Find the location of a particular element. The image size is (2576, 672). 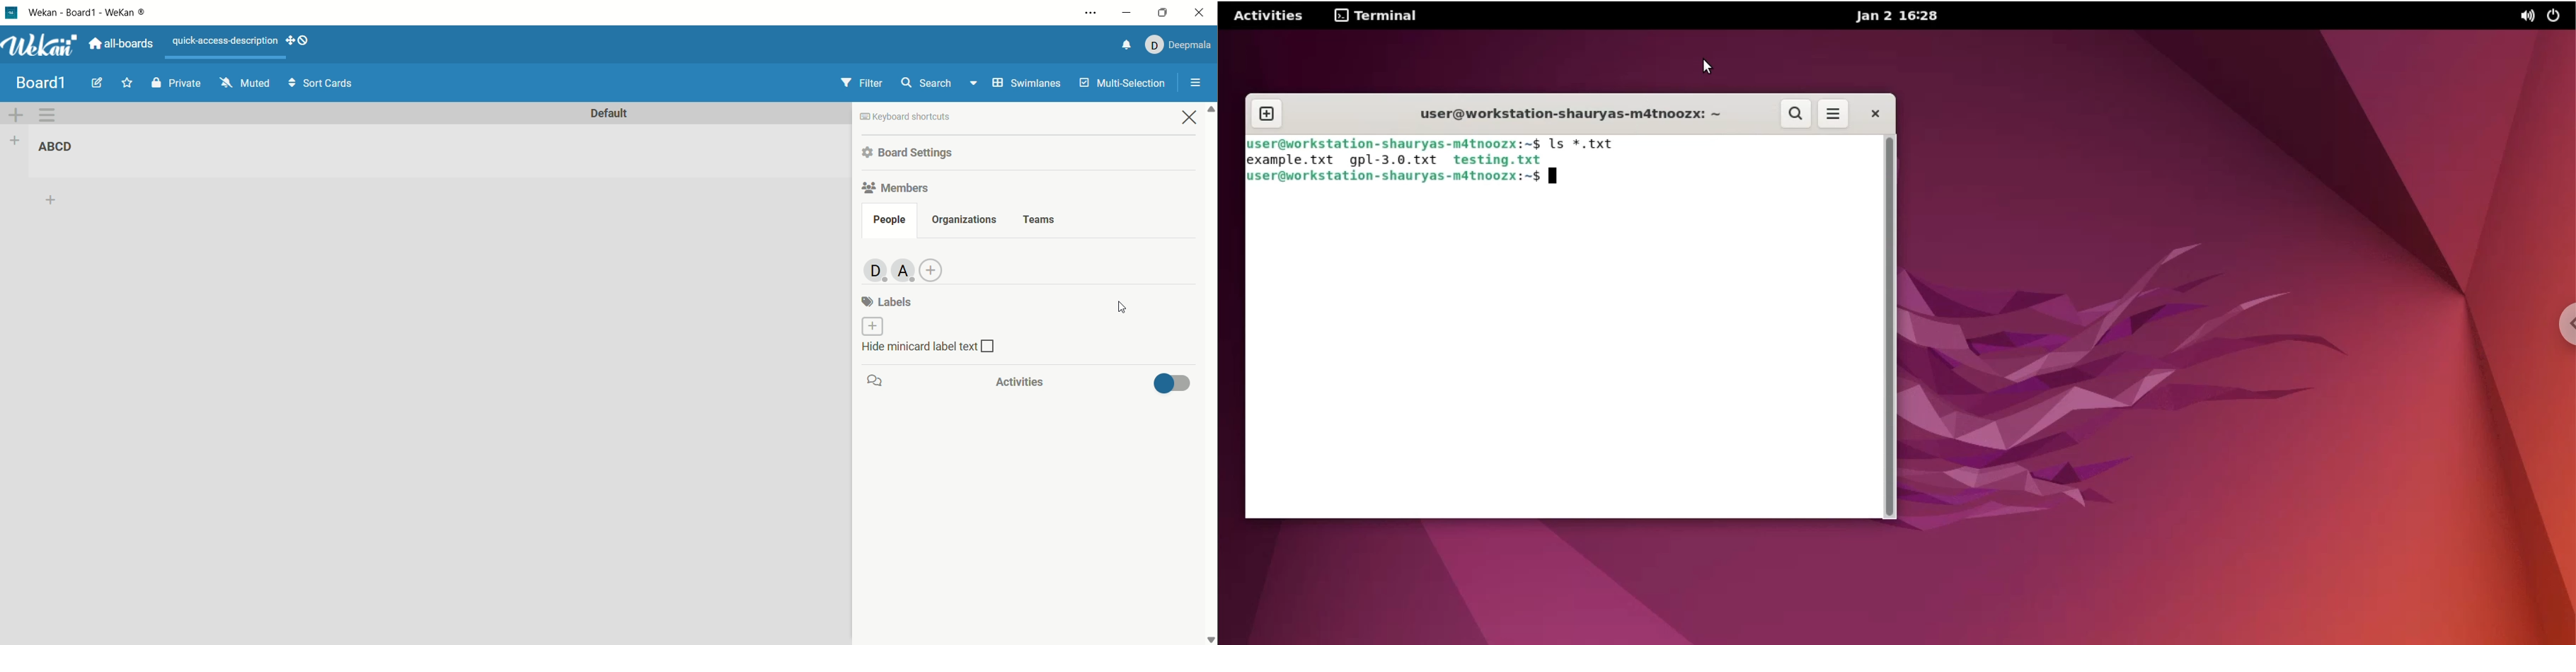

new member added is located at coordinates (904, 270).